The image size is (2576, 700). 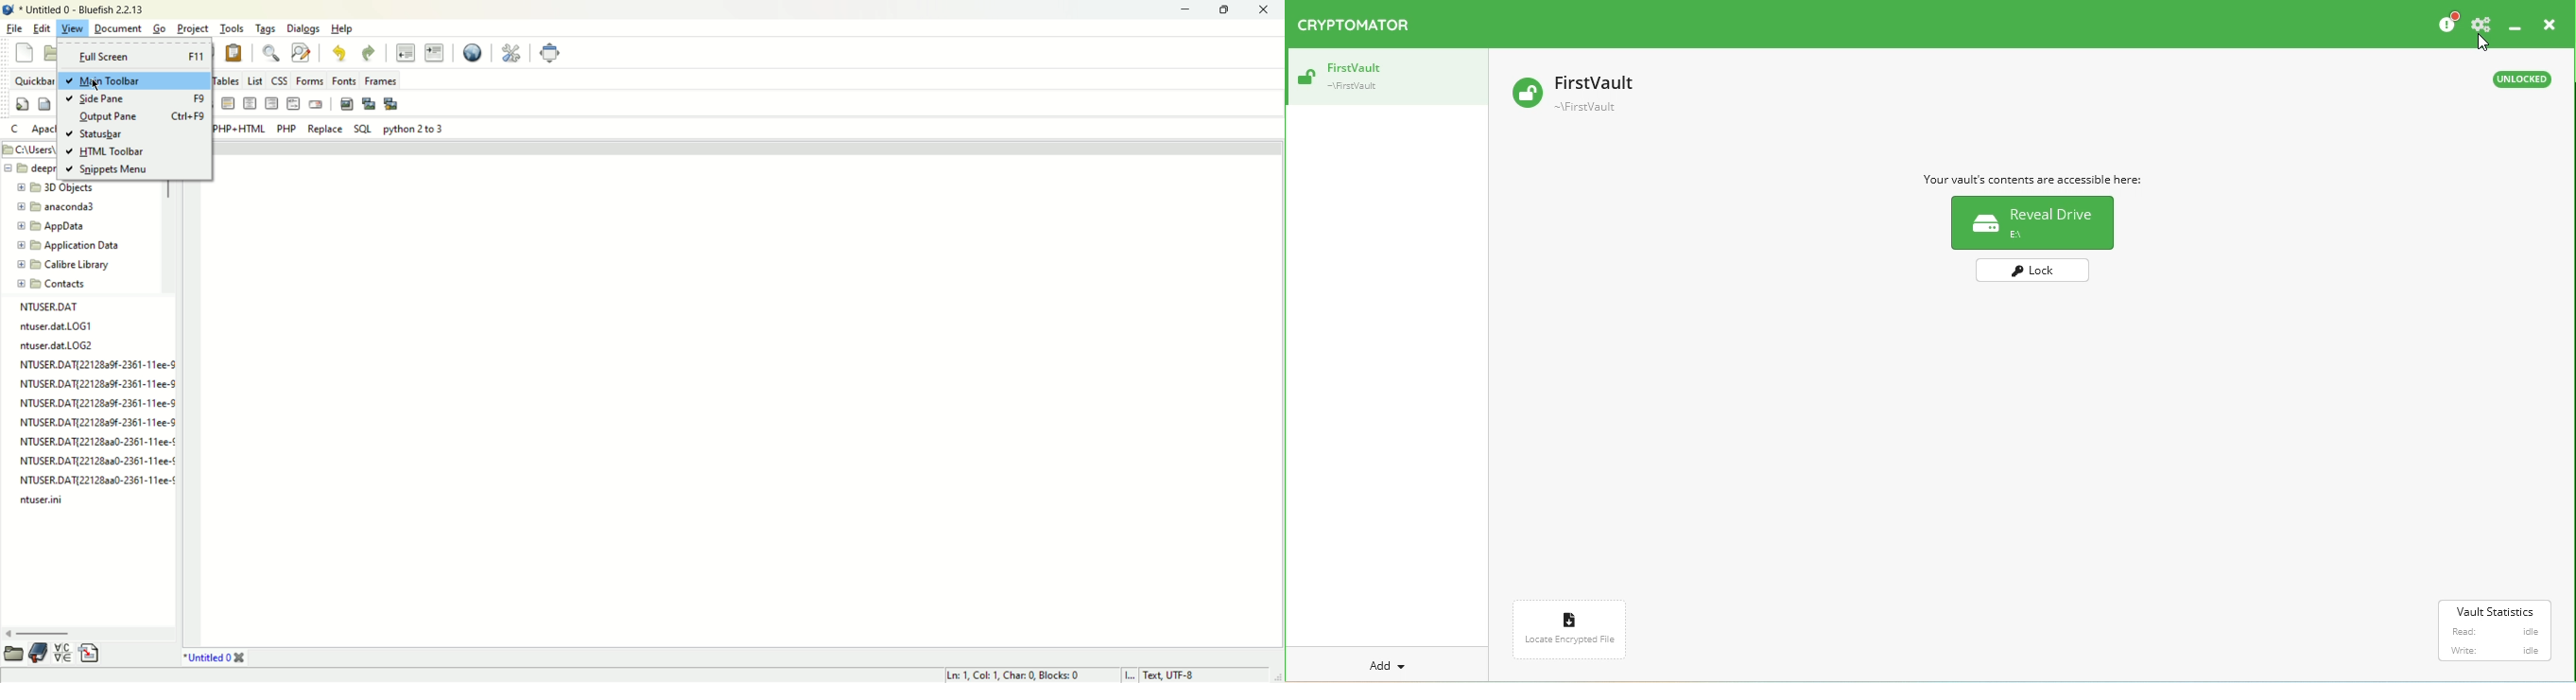 What do you see at coordinates (256, 80) in the screenshot?
I see `List` at bounding box center [256, 80].